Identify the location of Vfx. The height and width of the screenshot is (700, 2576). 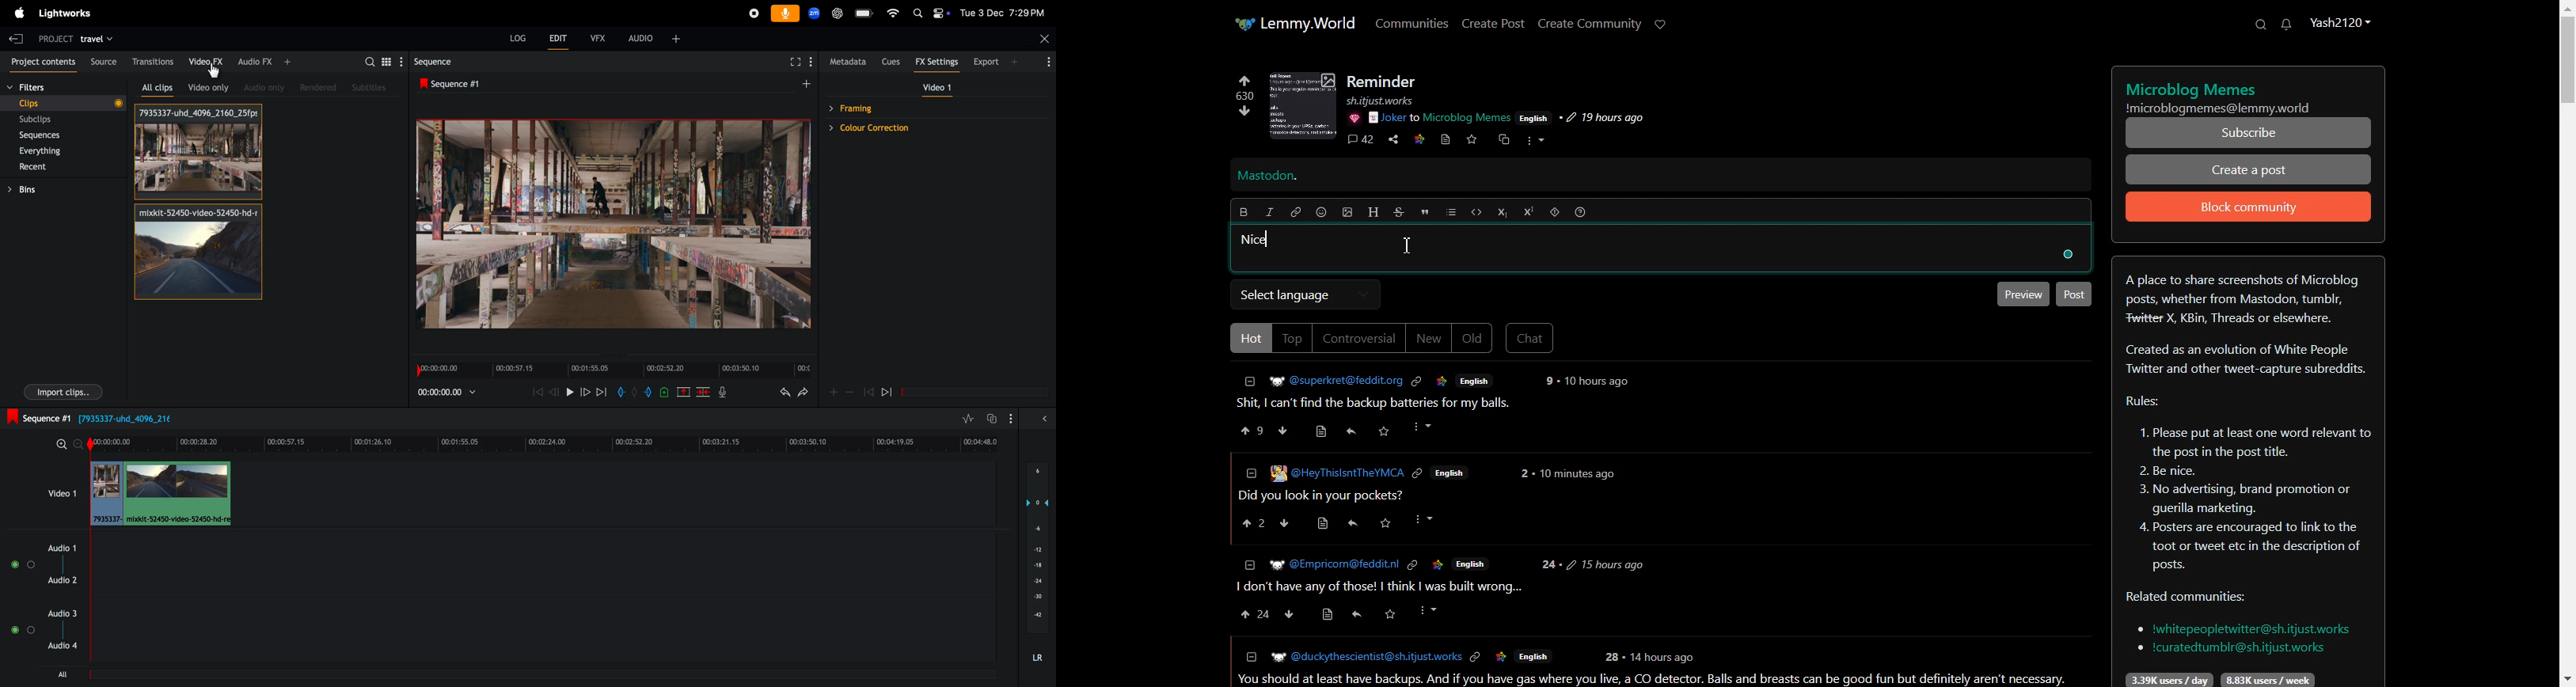
(595, 37).